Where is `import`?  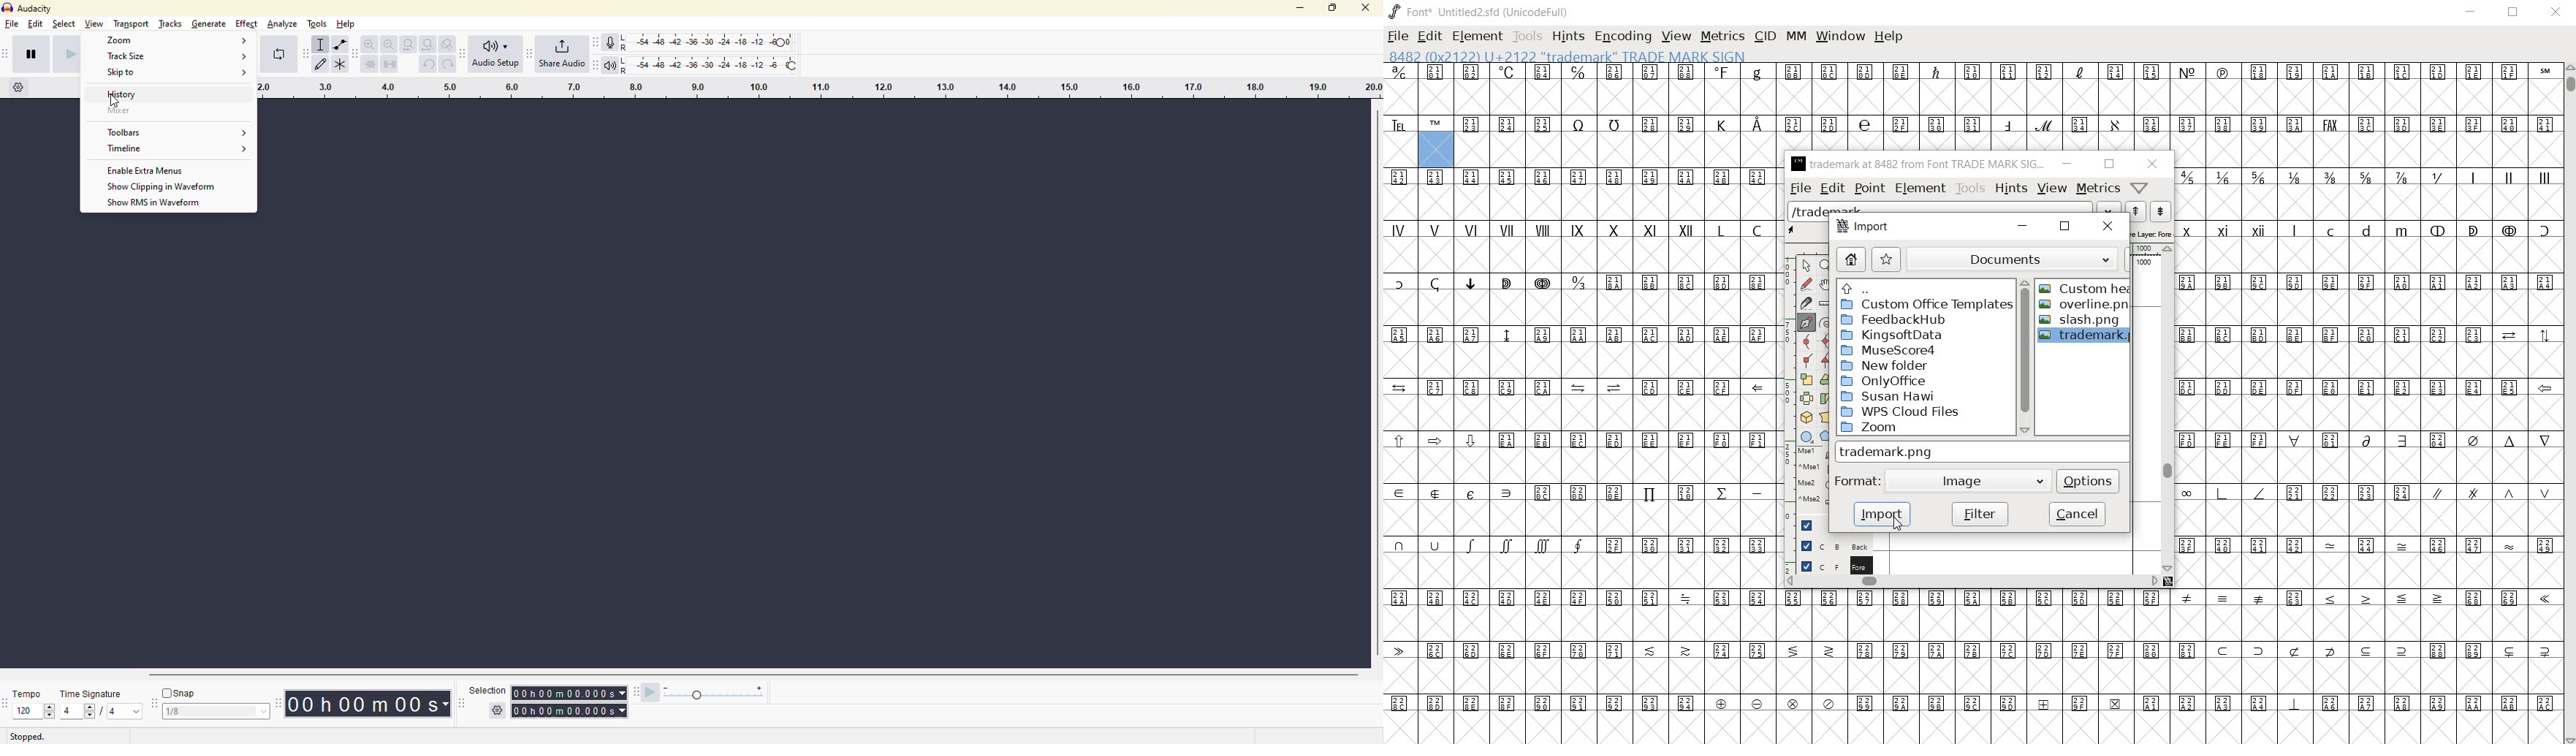 import is located at coordinates (1864, 226).